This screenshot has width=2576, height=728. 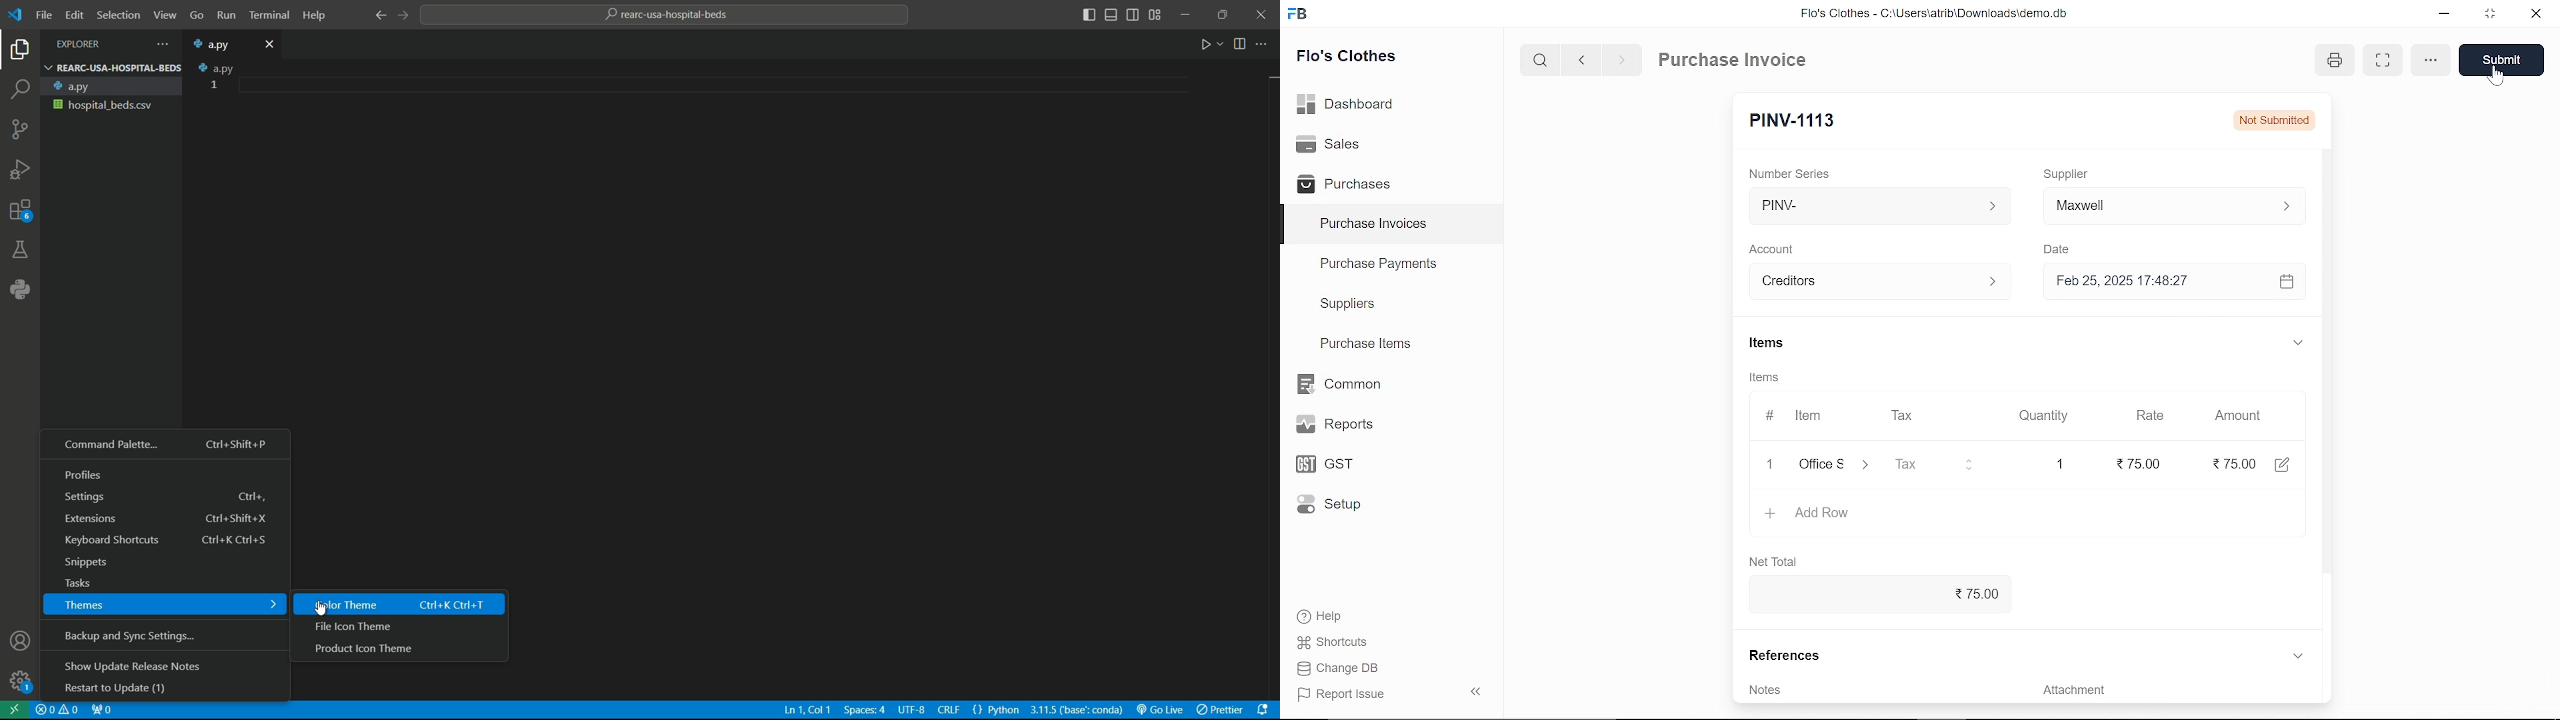 I want to click on run code, so click(x=1207, y=44).